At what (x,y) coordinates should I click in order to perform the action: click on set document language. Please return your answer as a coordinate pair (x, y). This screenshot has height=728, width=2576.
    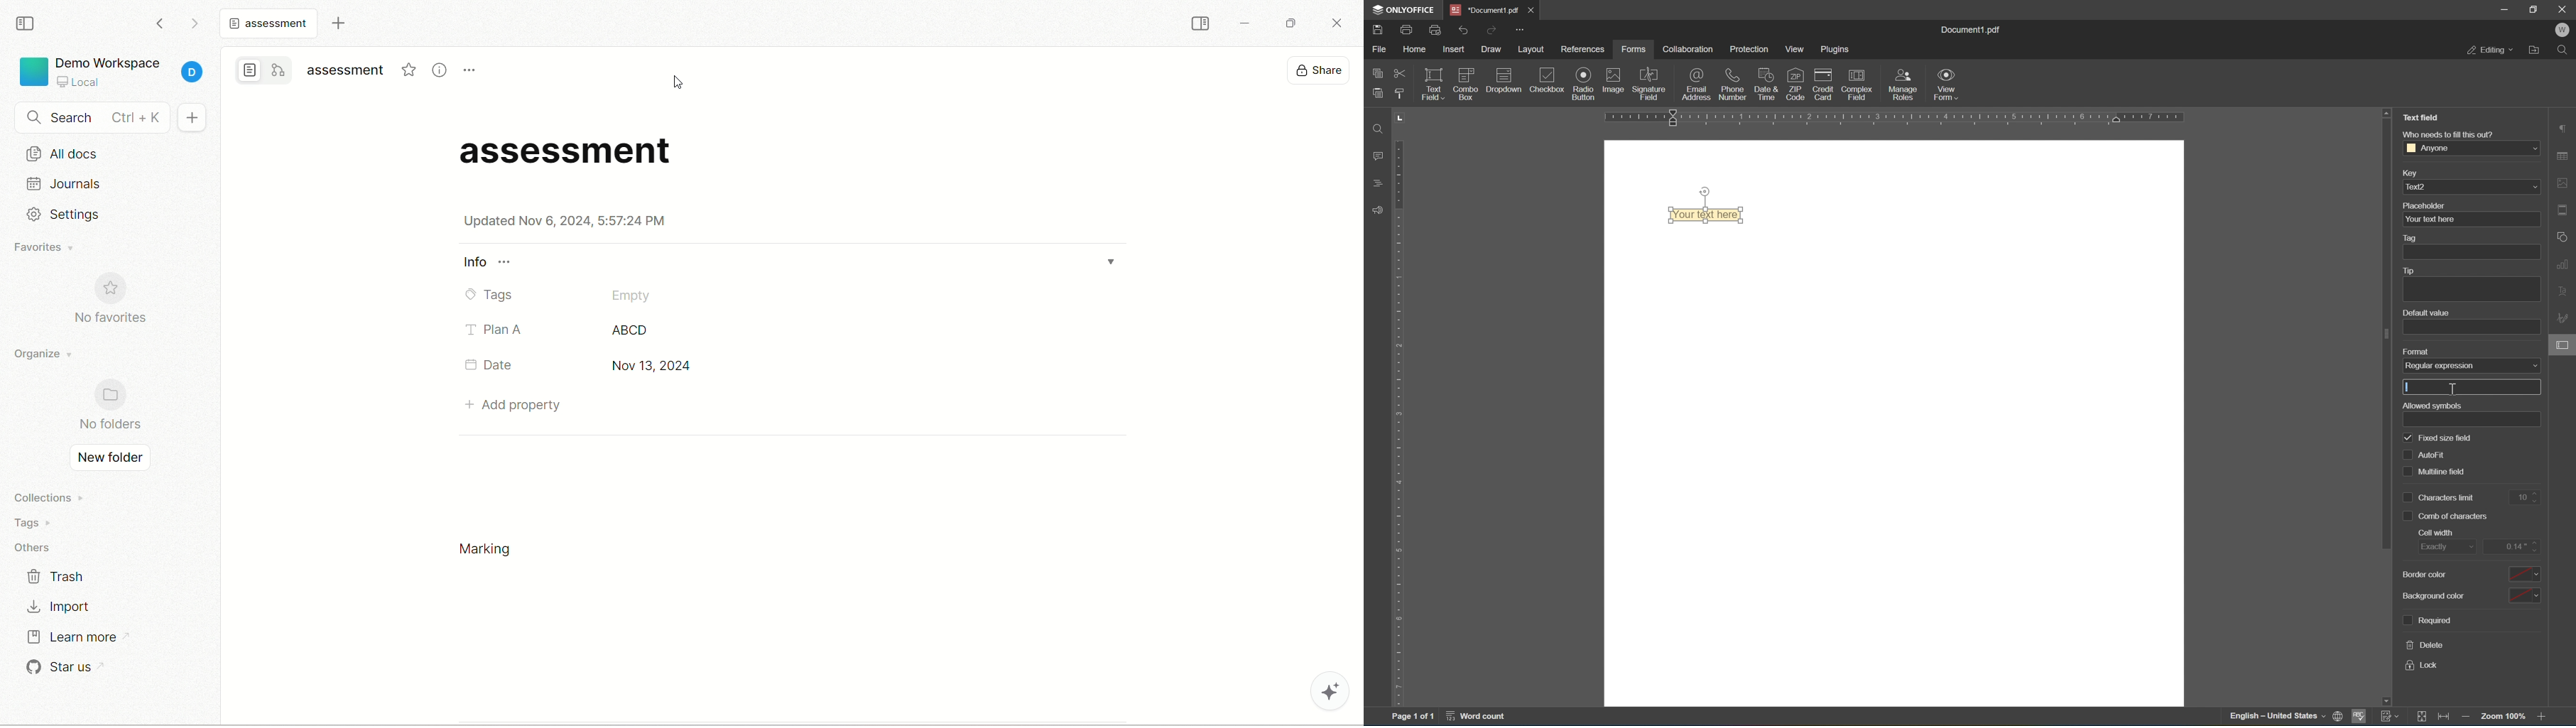
    Looking at the image, I should click on (2286, 717).